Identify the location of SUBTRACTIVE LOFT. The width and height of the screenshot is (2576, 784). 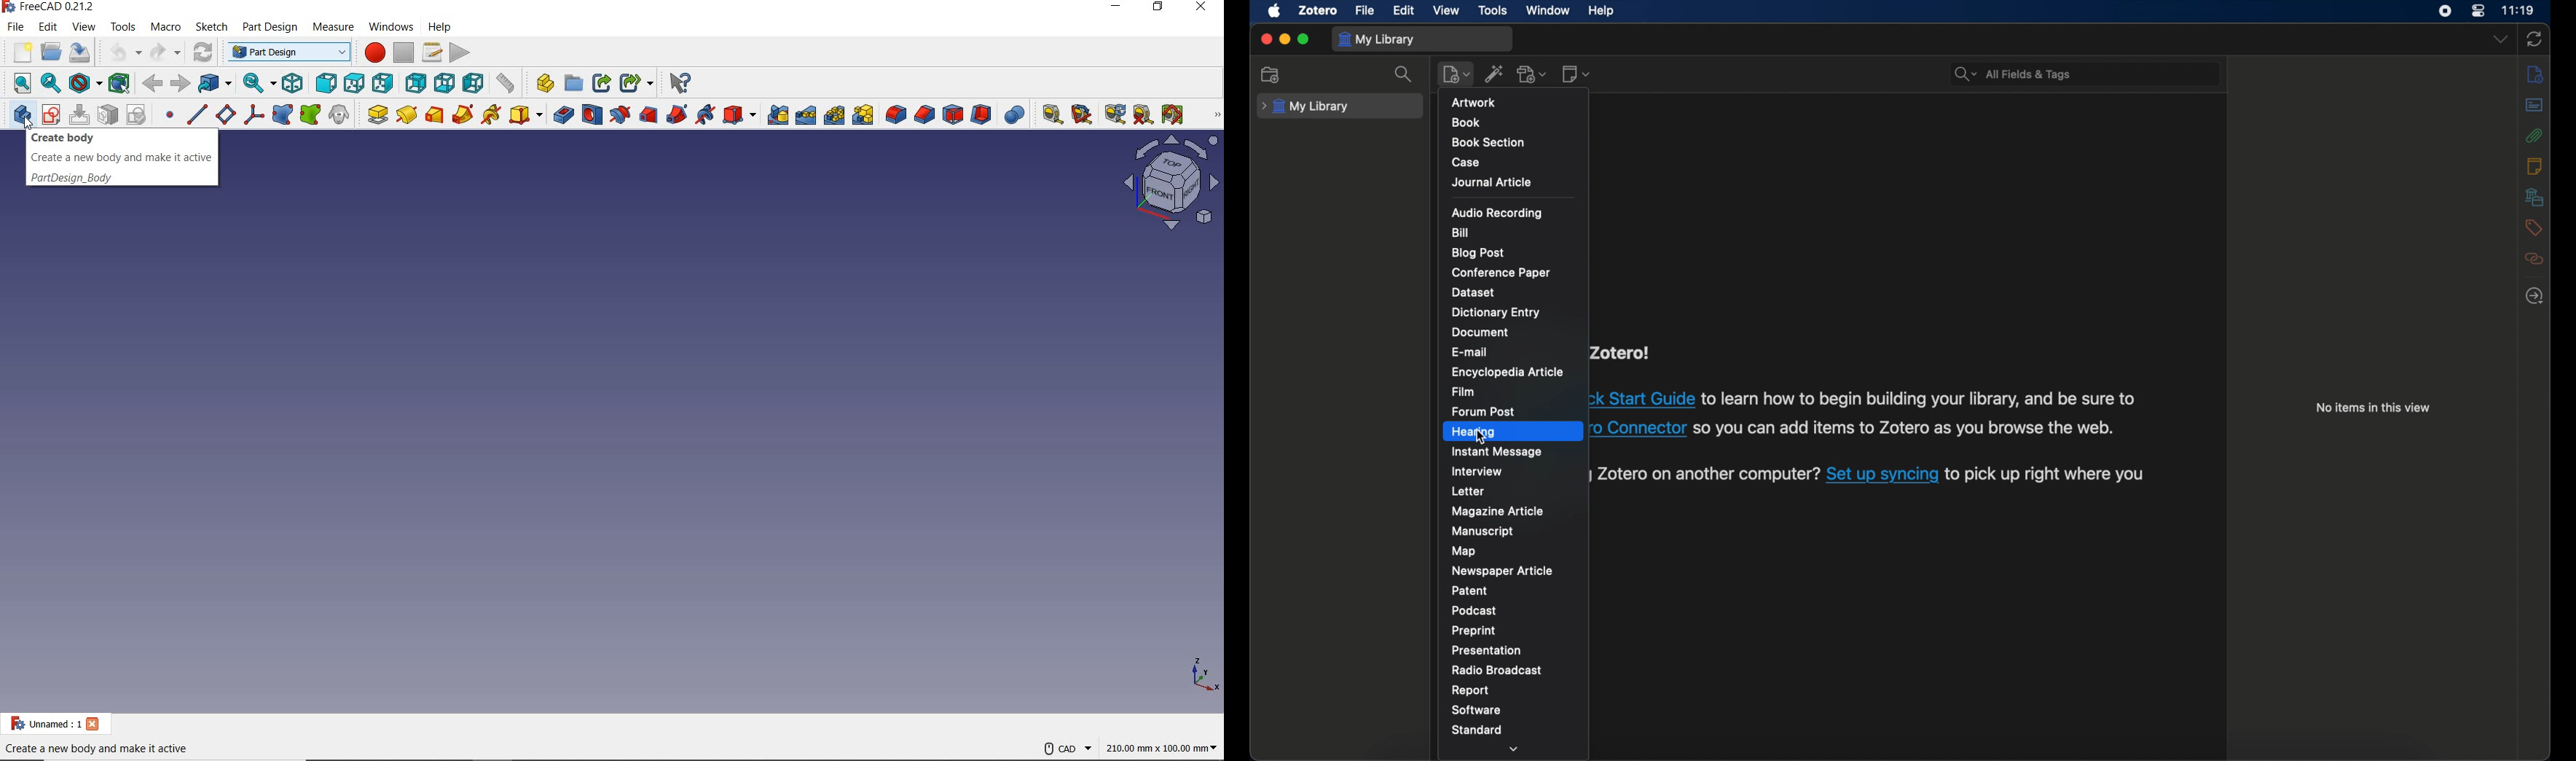
(649, 113).